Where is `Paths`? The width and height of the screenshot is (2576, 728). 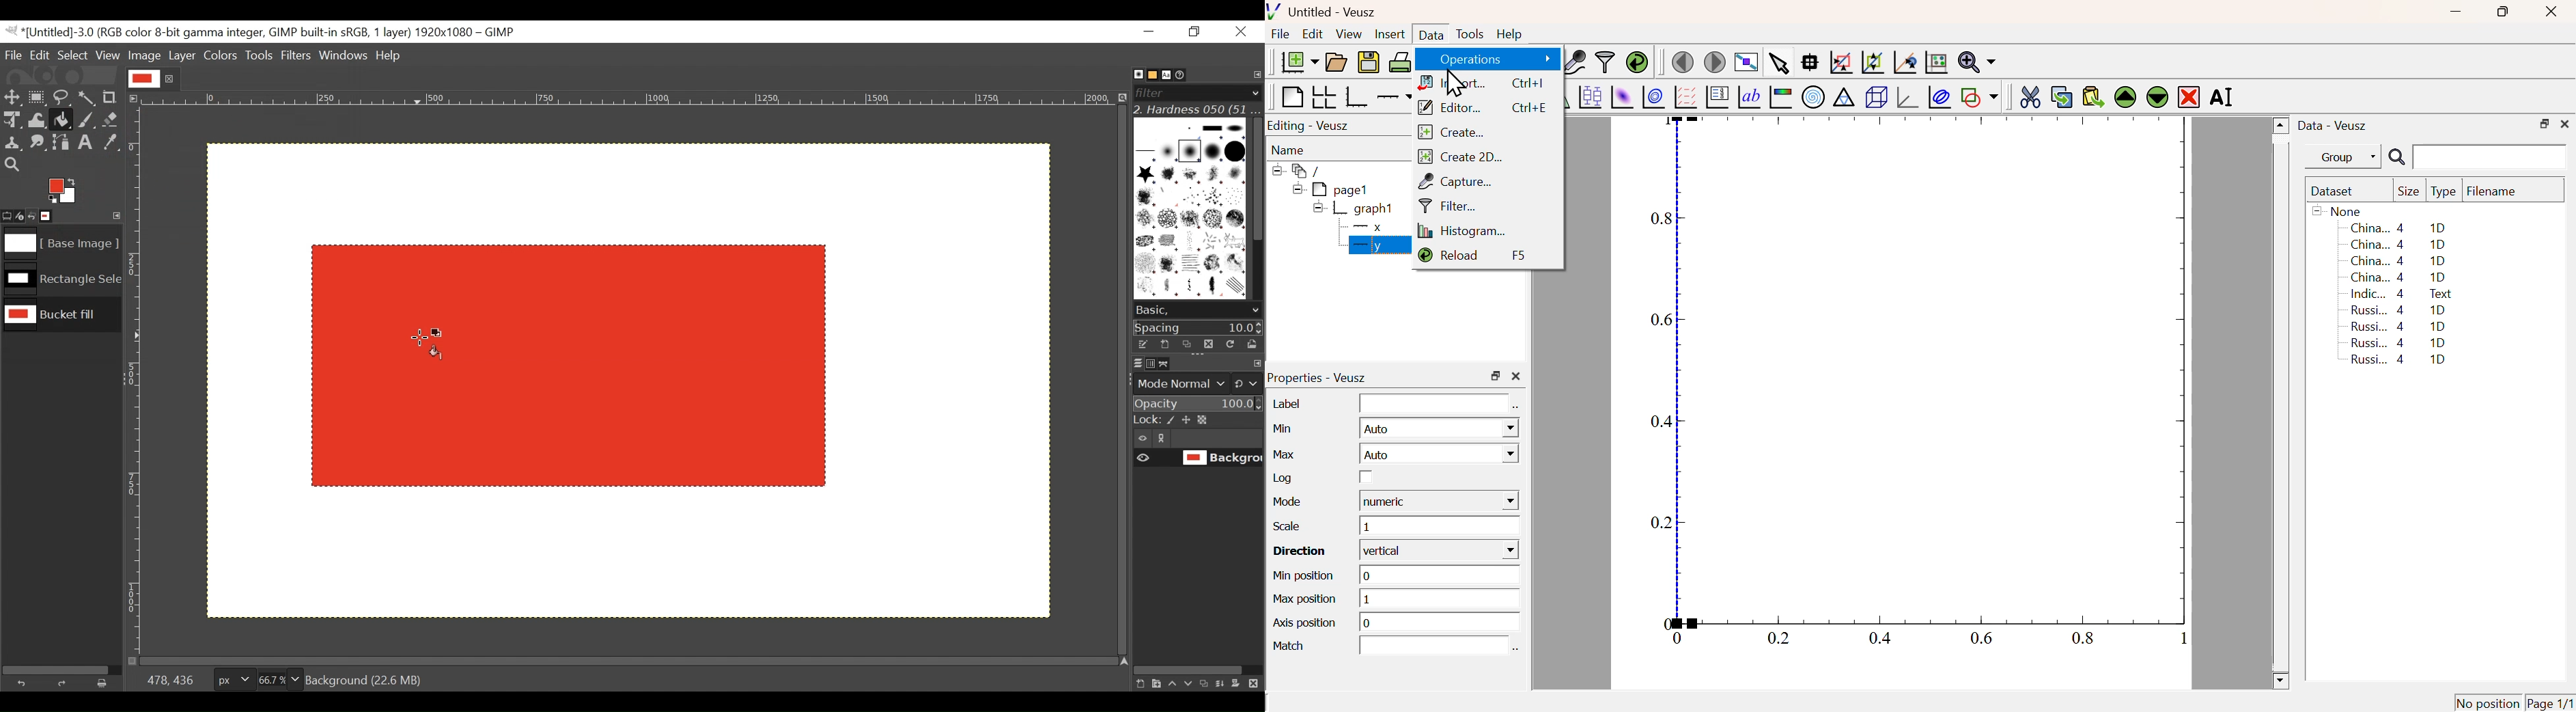
Paths is located at coordinates (1168, 364).